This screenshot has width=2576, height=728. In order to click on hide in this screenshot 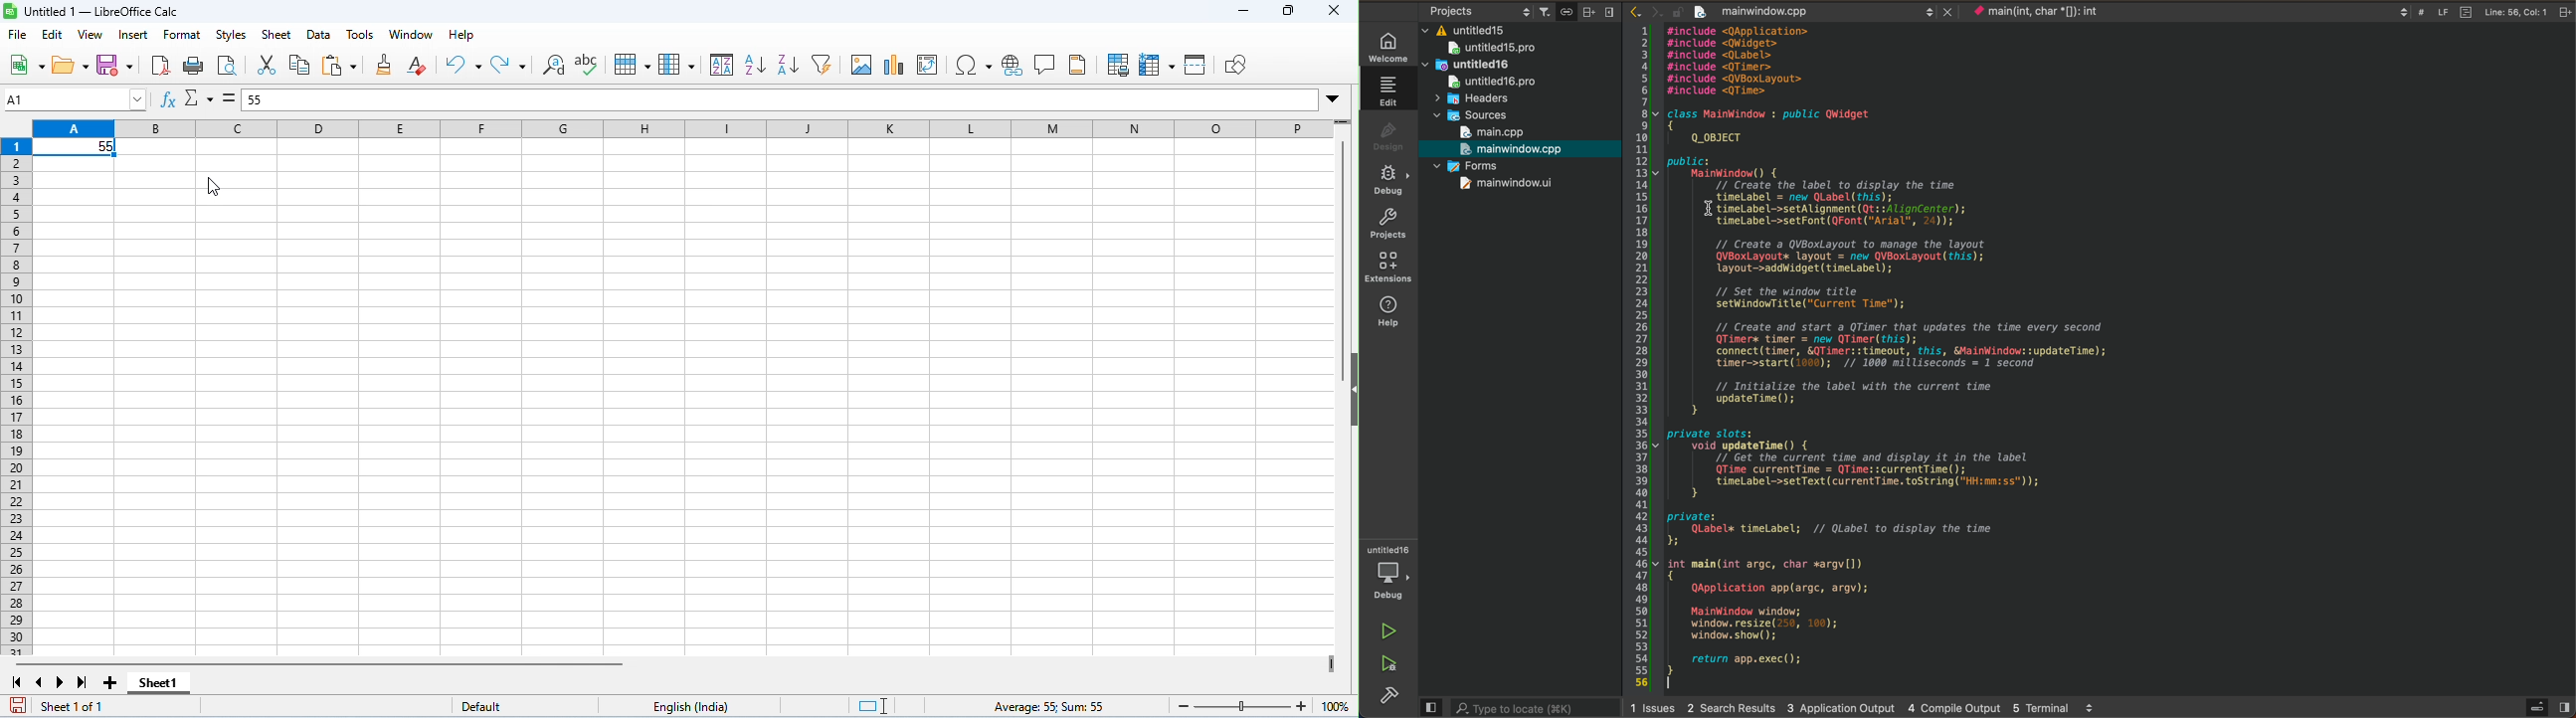, I will do `click(1350, 391)`.